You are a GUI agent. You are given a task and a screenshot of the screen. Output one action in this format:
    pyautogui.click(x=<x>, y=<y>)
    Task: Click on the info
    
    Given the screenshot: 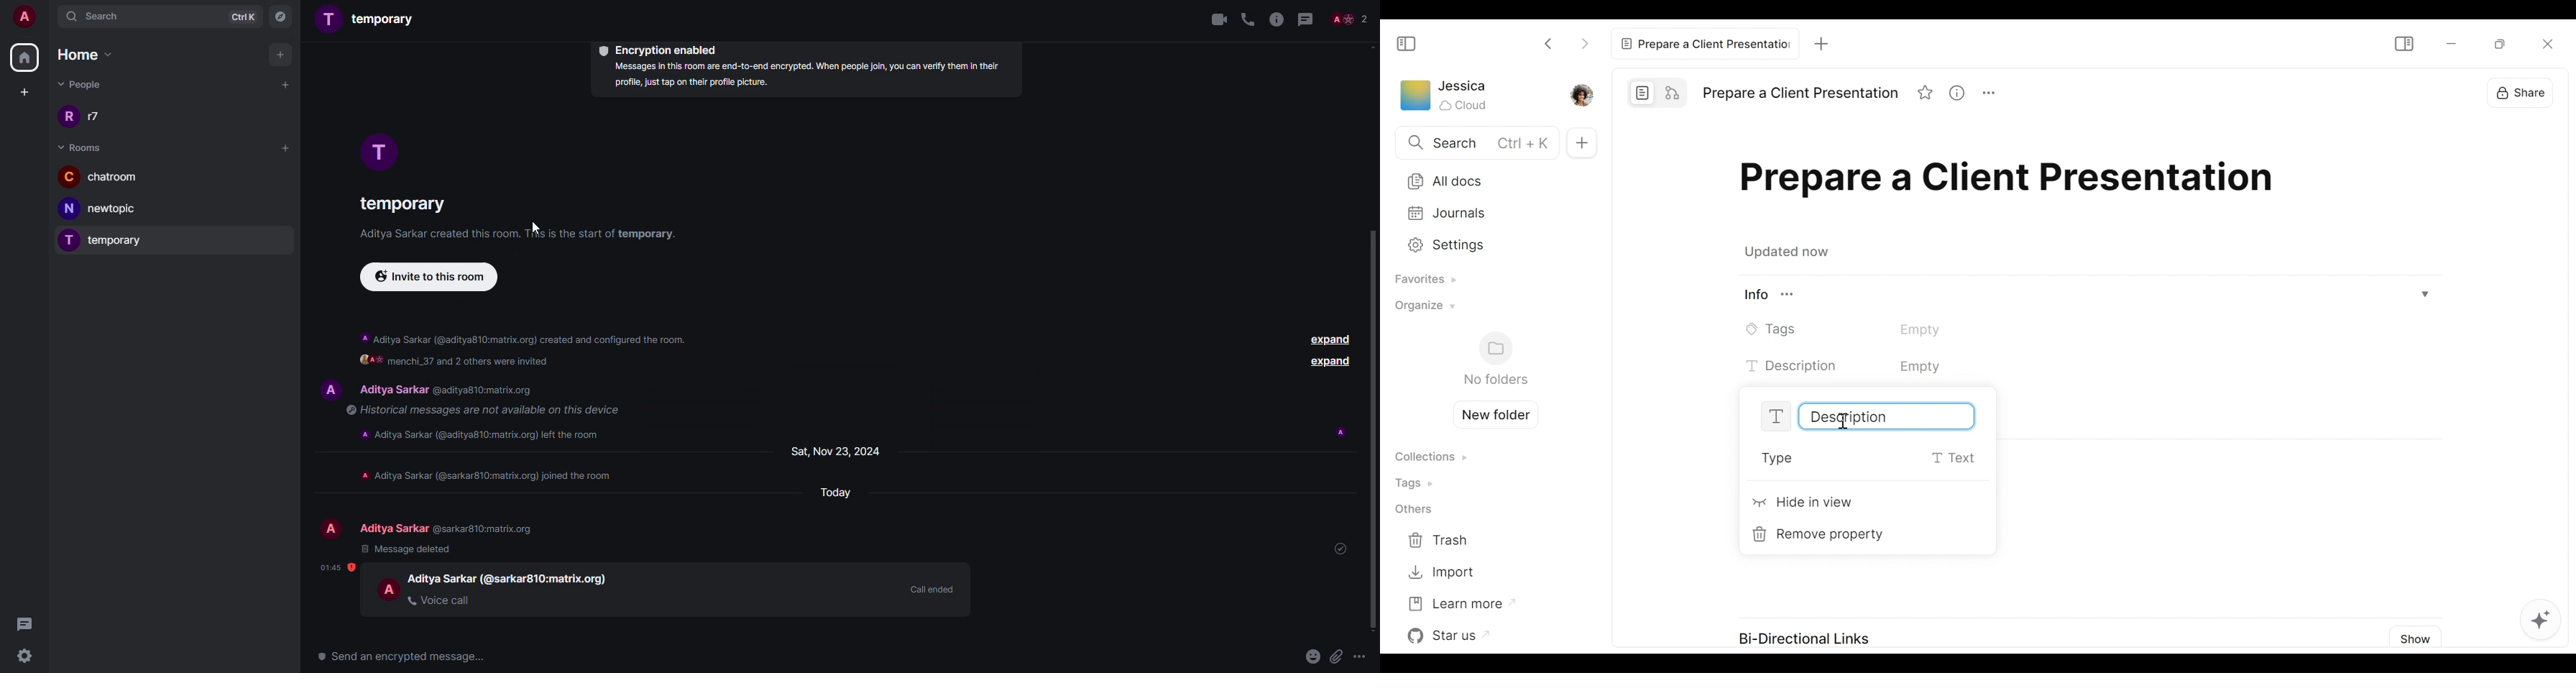 What is the action you would take?
    pyautogui.click(x=524, y=350)
    